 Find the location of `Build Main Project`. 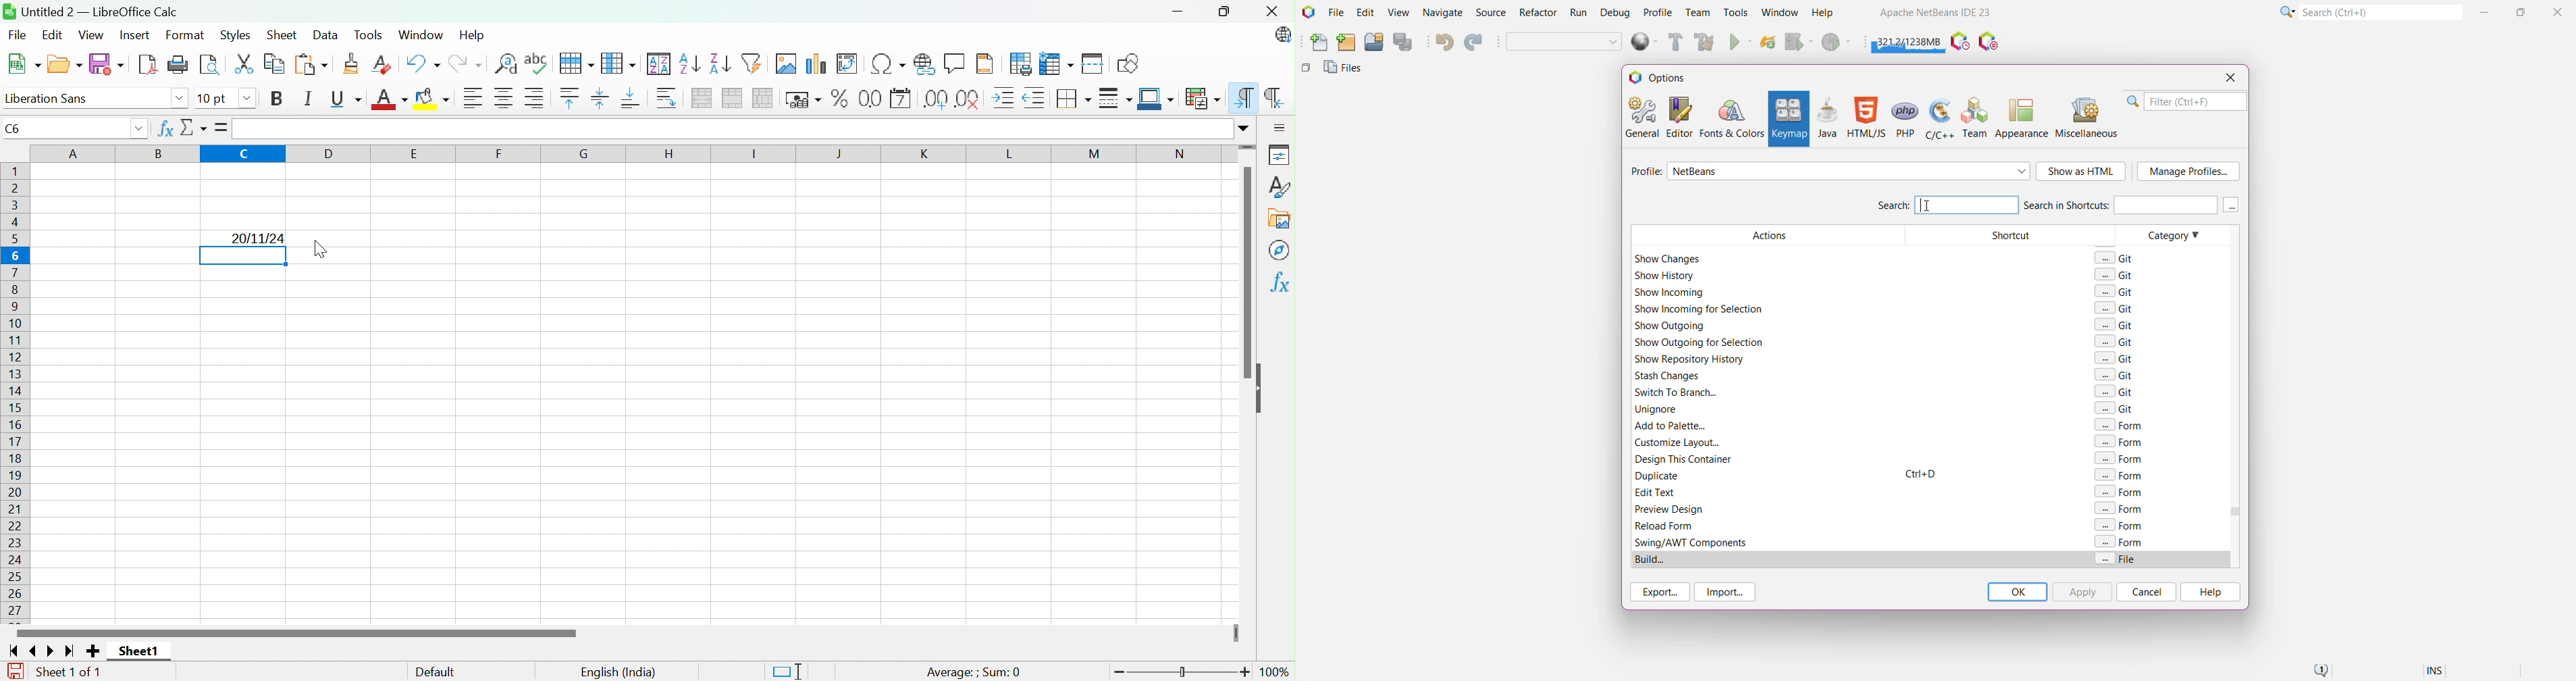

Build Main Project is located at coordinates (1673, 42).